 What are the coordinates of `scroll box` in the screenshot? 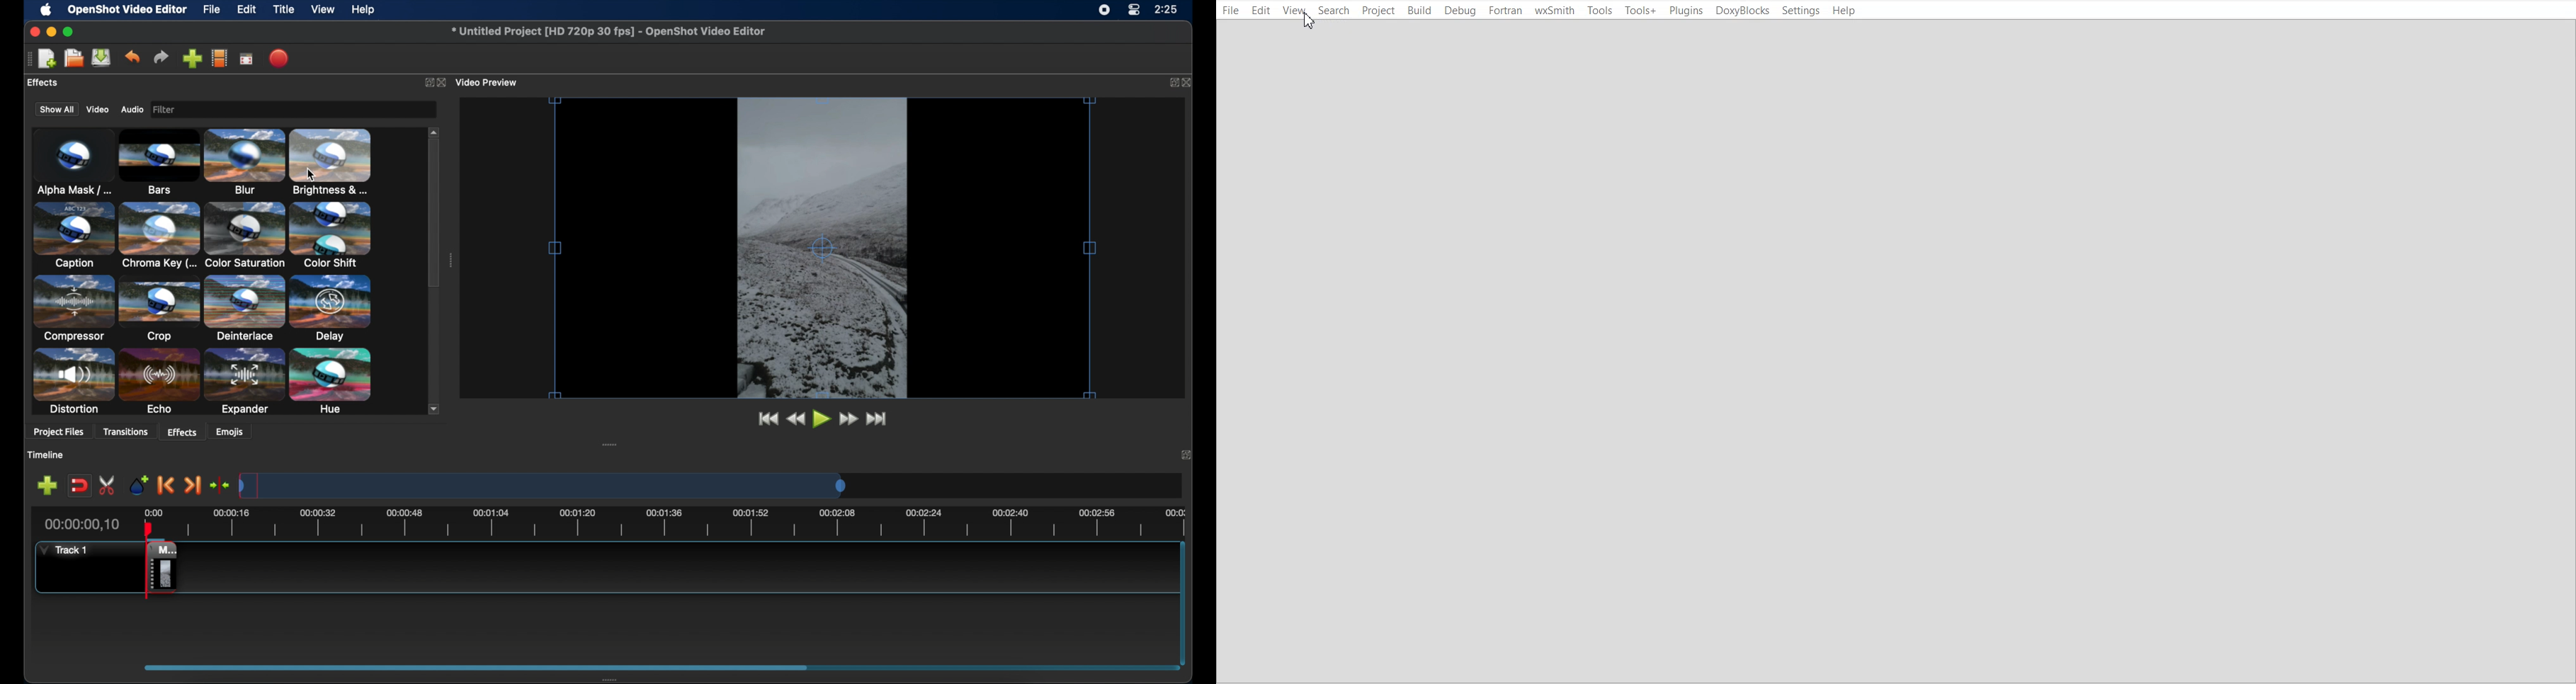 It's located at (434, 215).